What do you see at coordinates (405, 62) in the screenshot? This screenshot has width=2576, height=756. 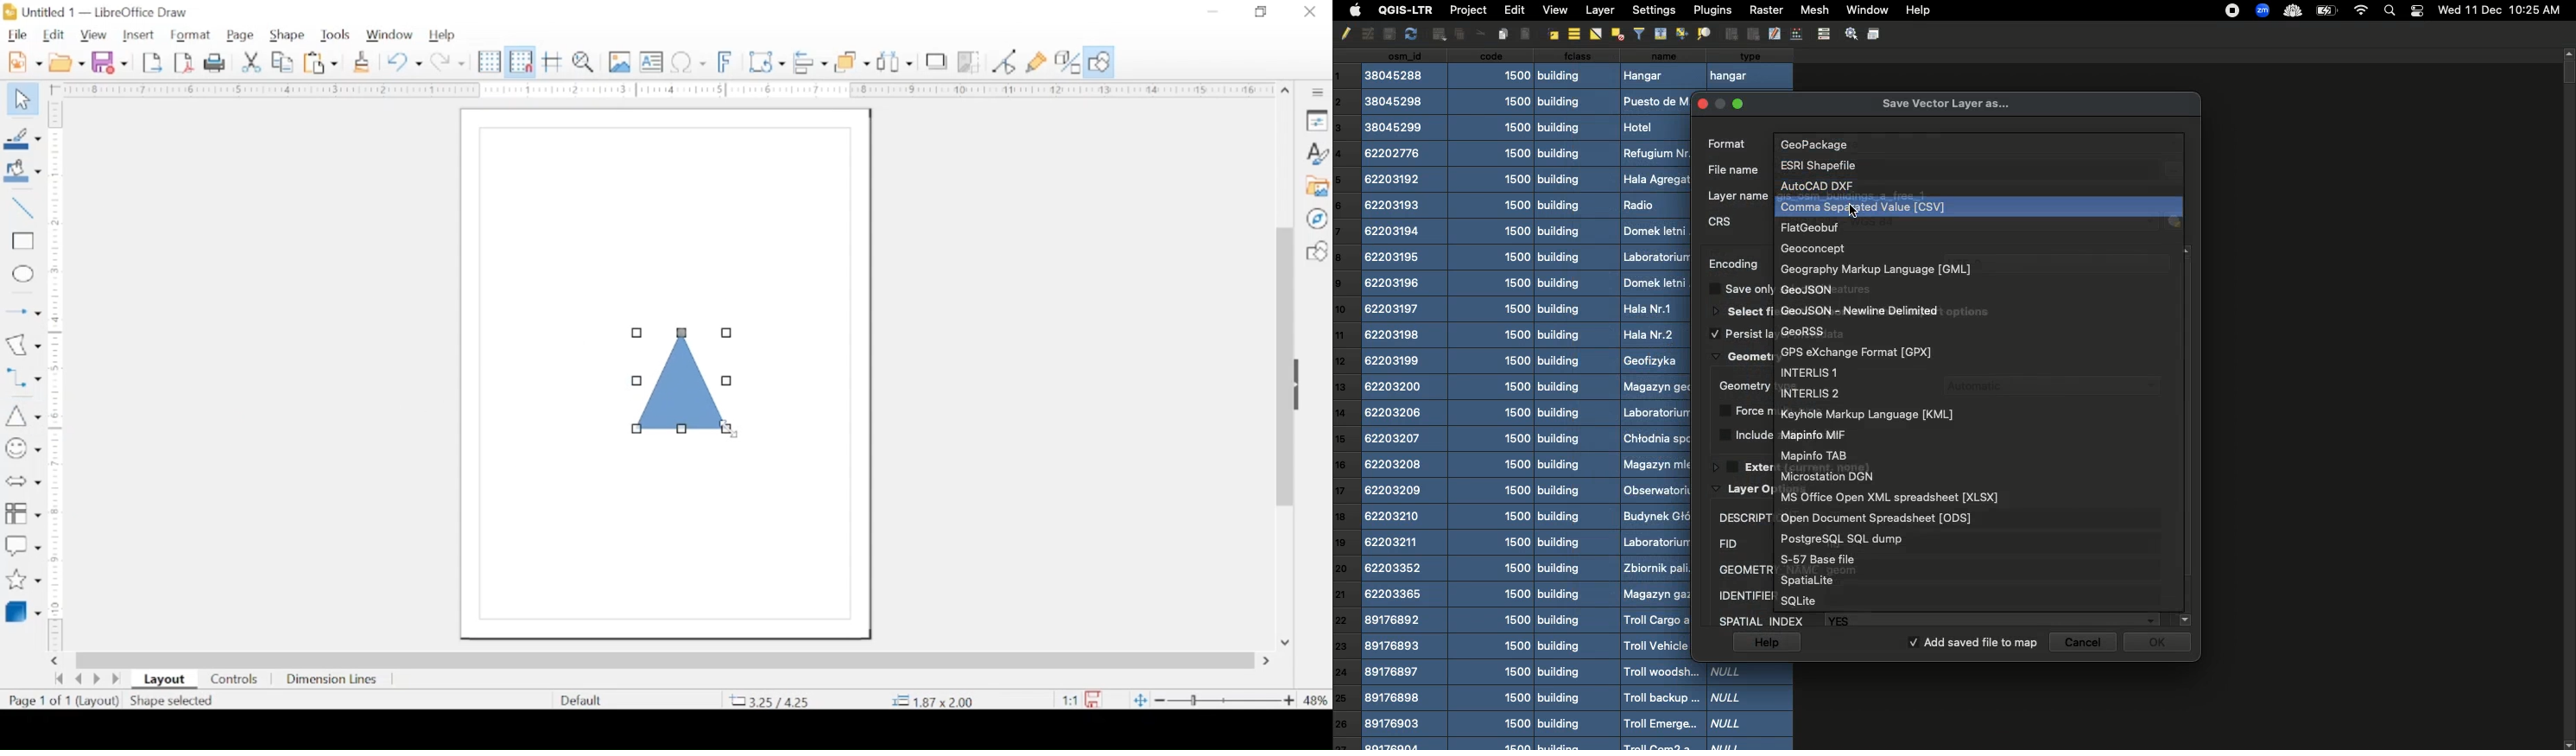 I see `undo` at bounding box center [405, 62].